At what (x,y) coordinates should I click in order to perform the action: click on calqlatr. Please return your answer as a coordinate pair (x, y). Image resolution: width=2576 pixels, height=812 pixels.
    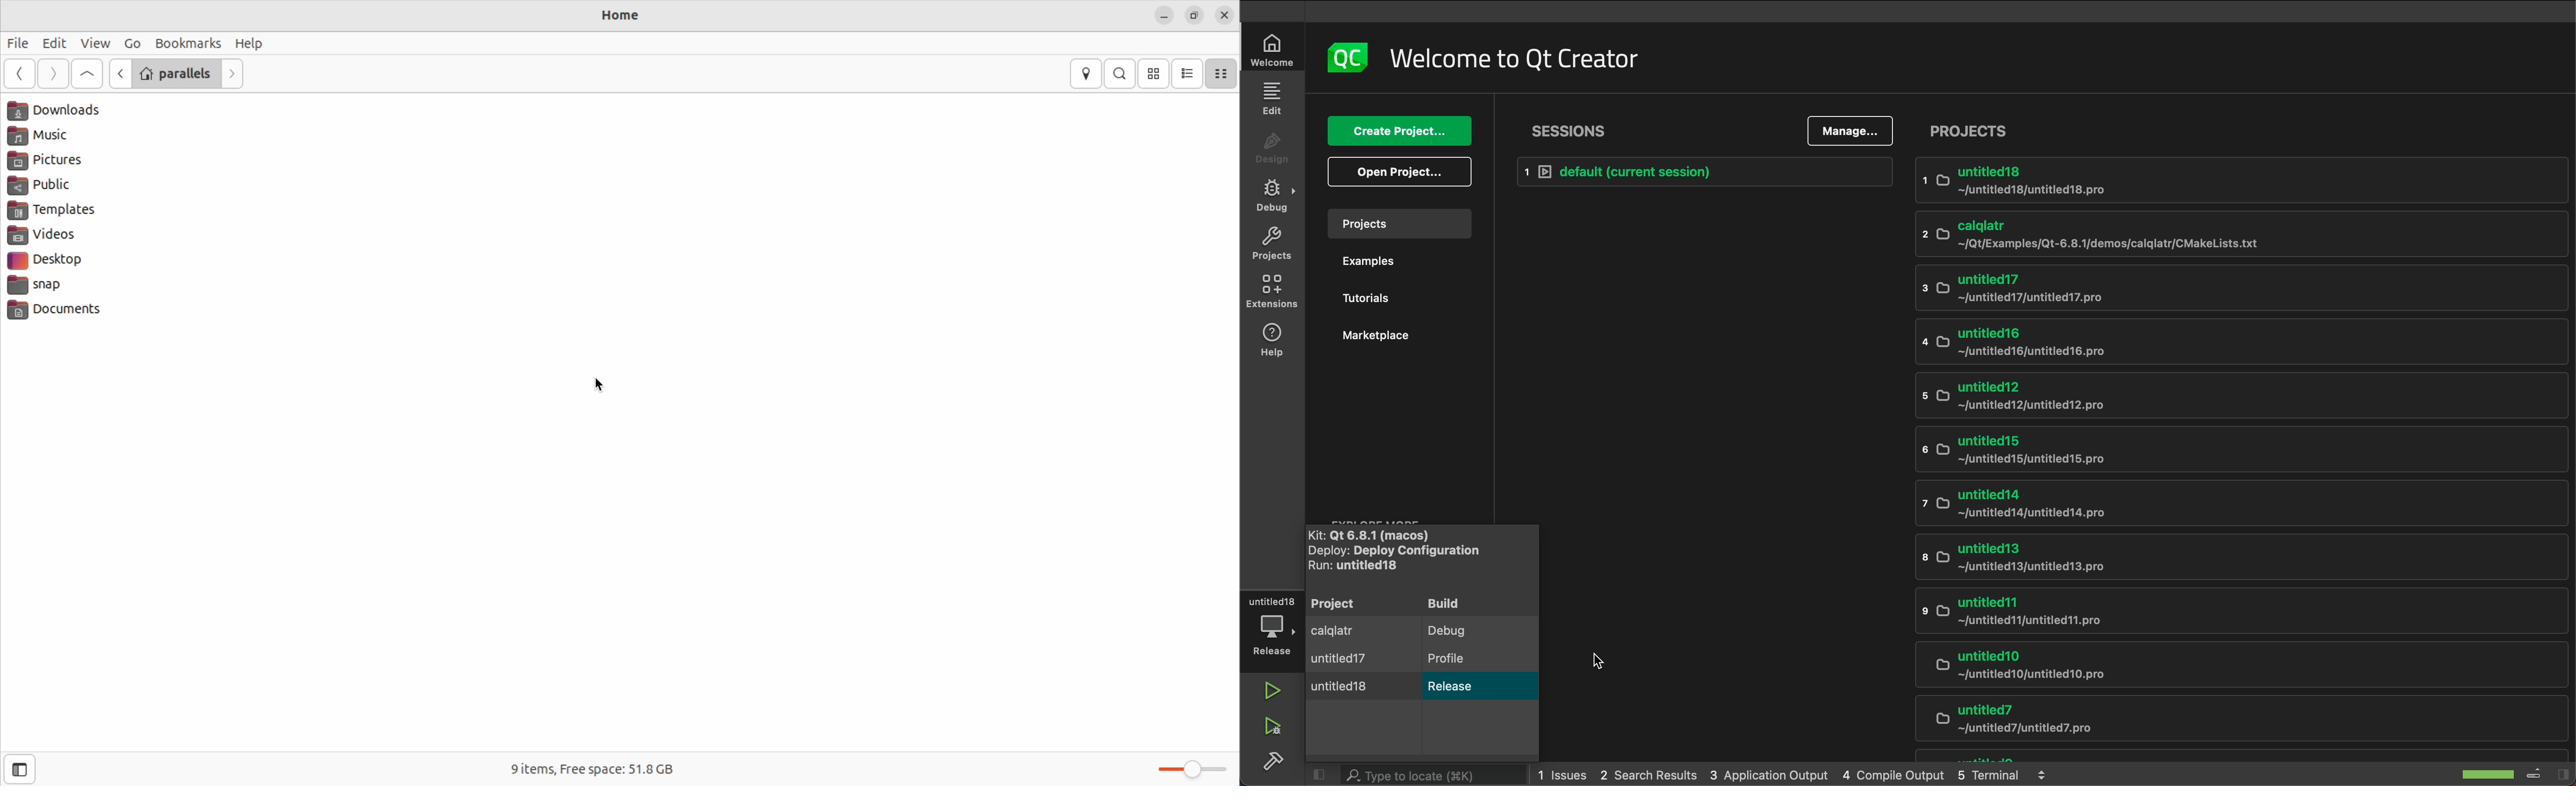
    Looking at the image, I should click on (2168, 234).